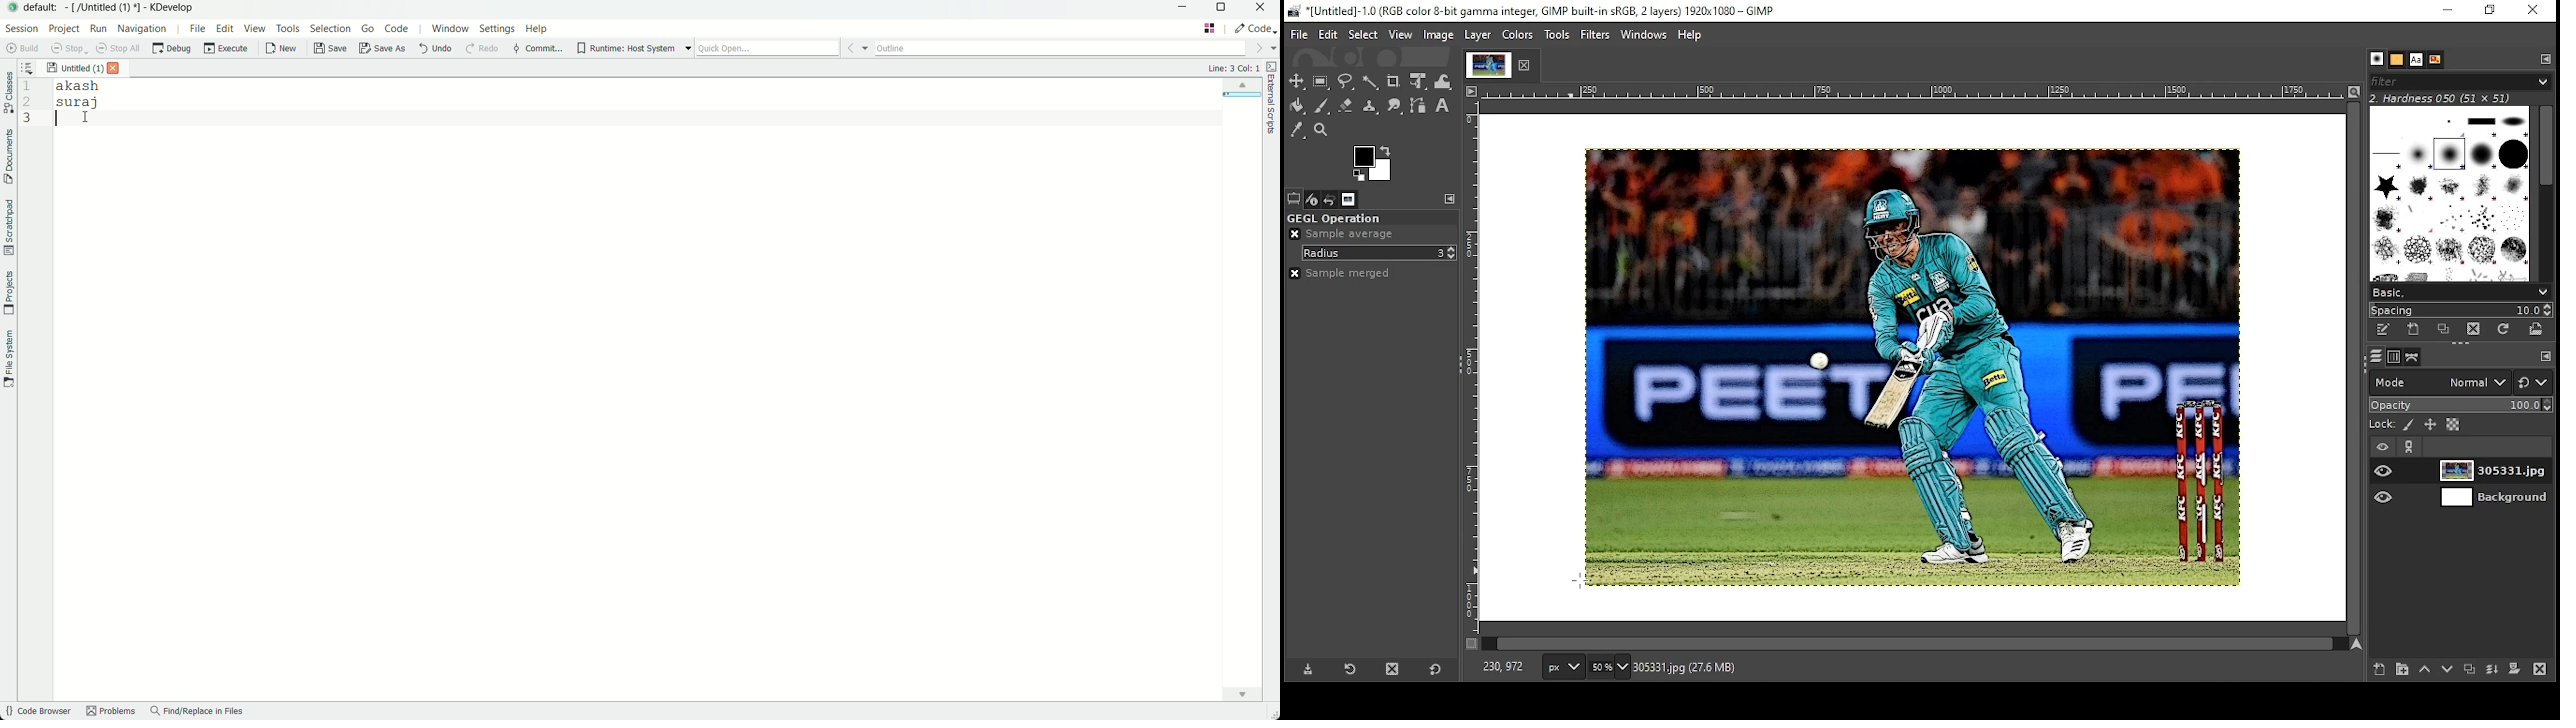 This screenshot has width=2576, height=728. Describe the element at coordinates (1223, 9) in the screenshot. I see `maximize or restore` at that location.